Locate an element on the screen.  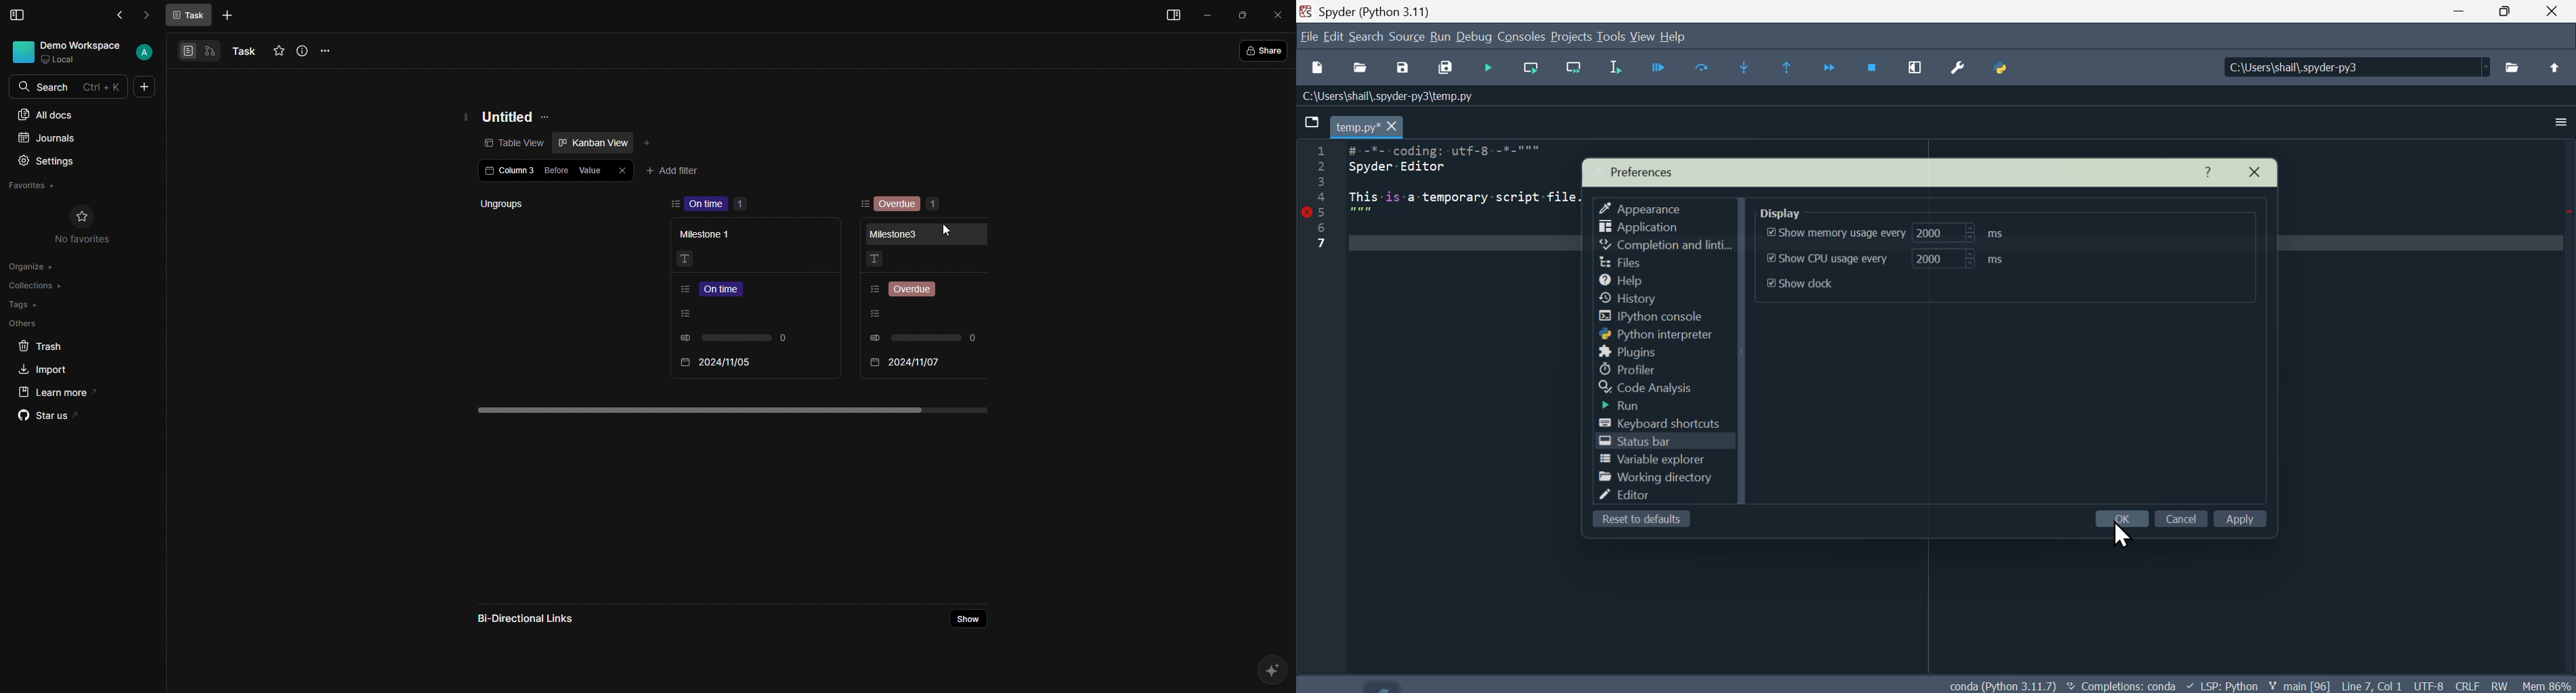
Listing is located at coordinates (720, 288).